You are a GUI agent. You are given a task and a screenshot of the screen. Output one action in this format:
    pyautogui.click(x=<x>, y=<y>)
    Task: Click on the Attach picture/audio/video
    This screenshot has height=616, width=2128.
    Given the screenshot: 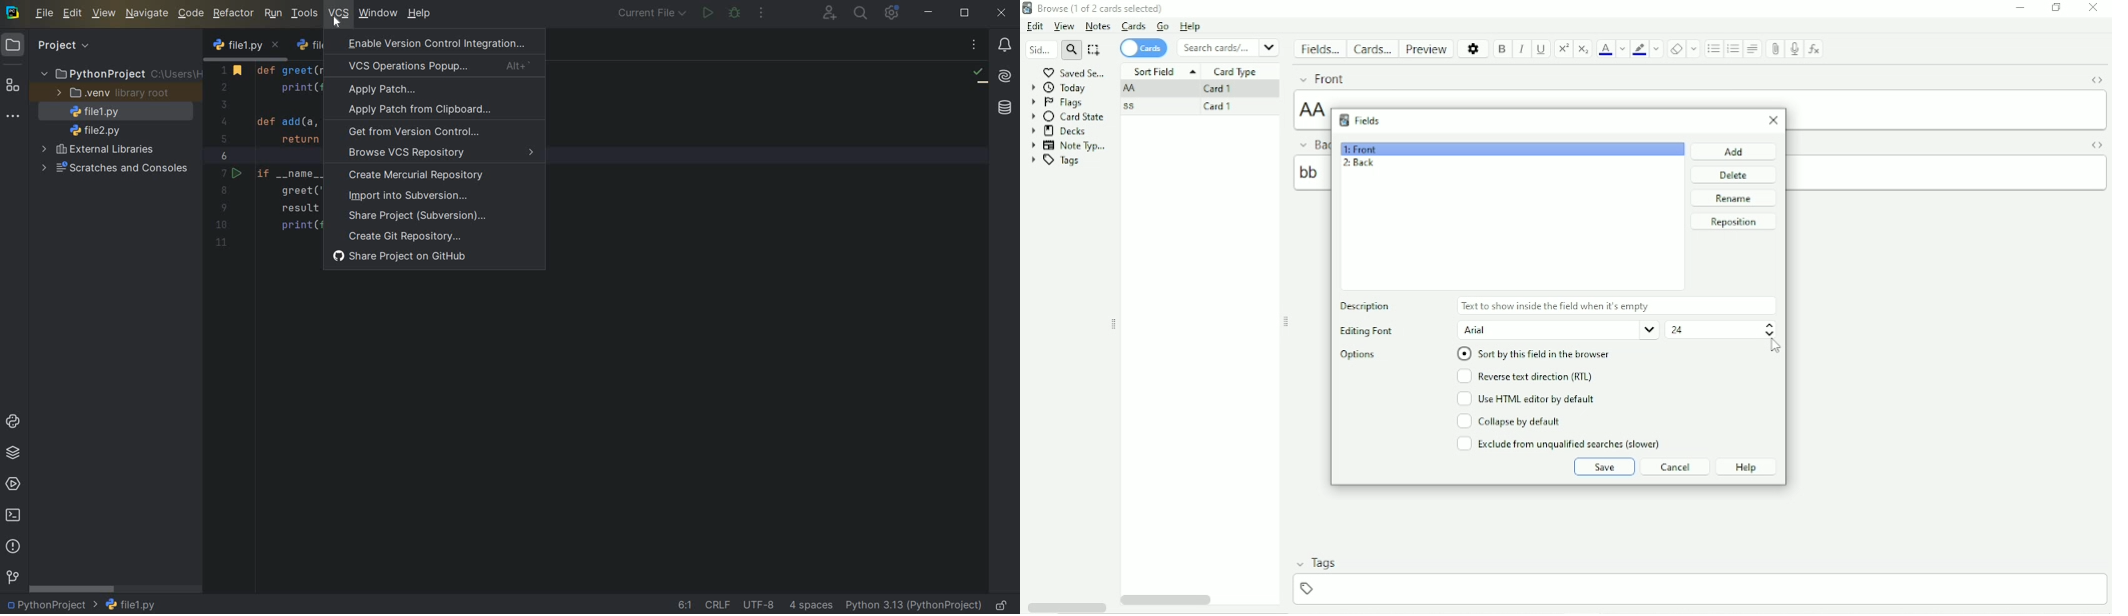 What is the action you would take?
    pyautogui.click(x=1775, y=50)
    